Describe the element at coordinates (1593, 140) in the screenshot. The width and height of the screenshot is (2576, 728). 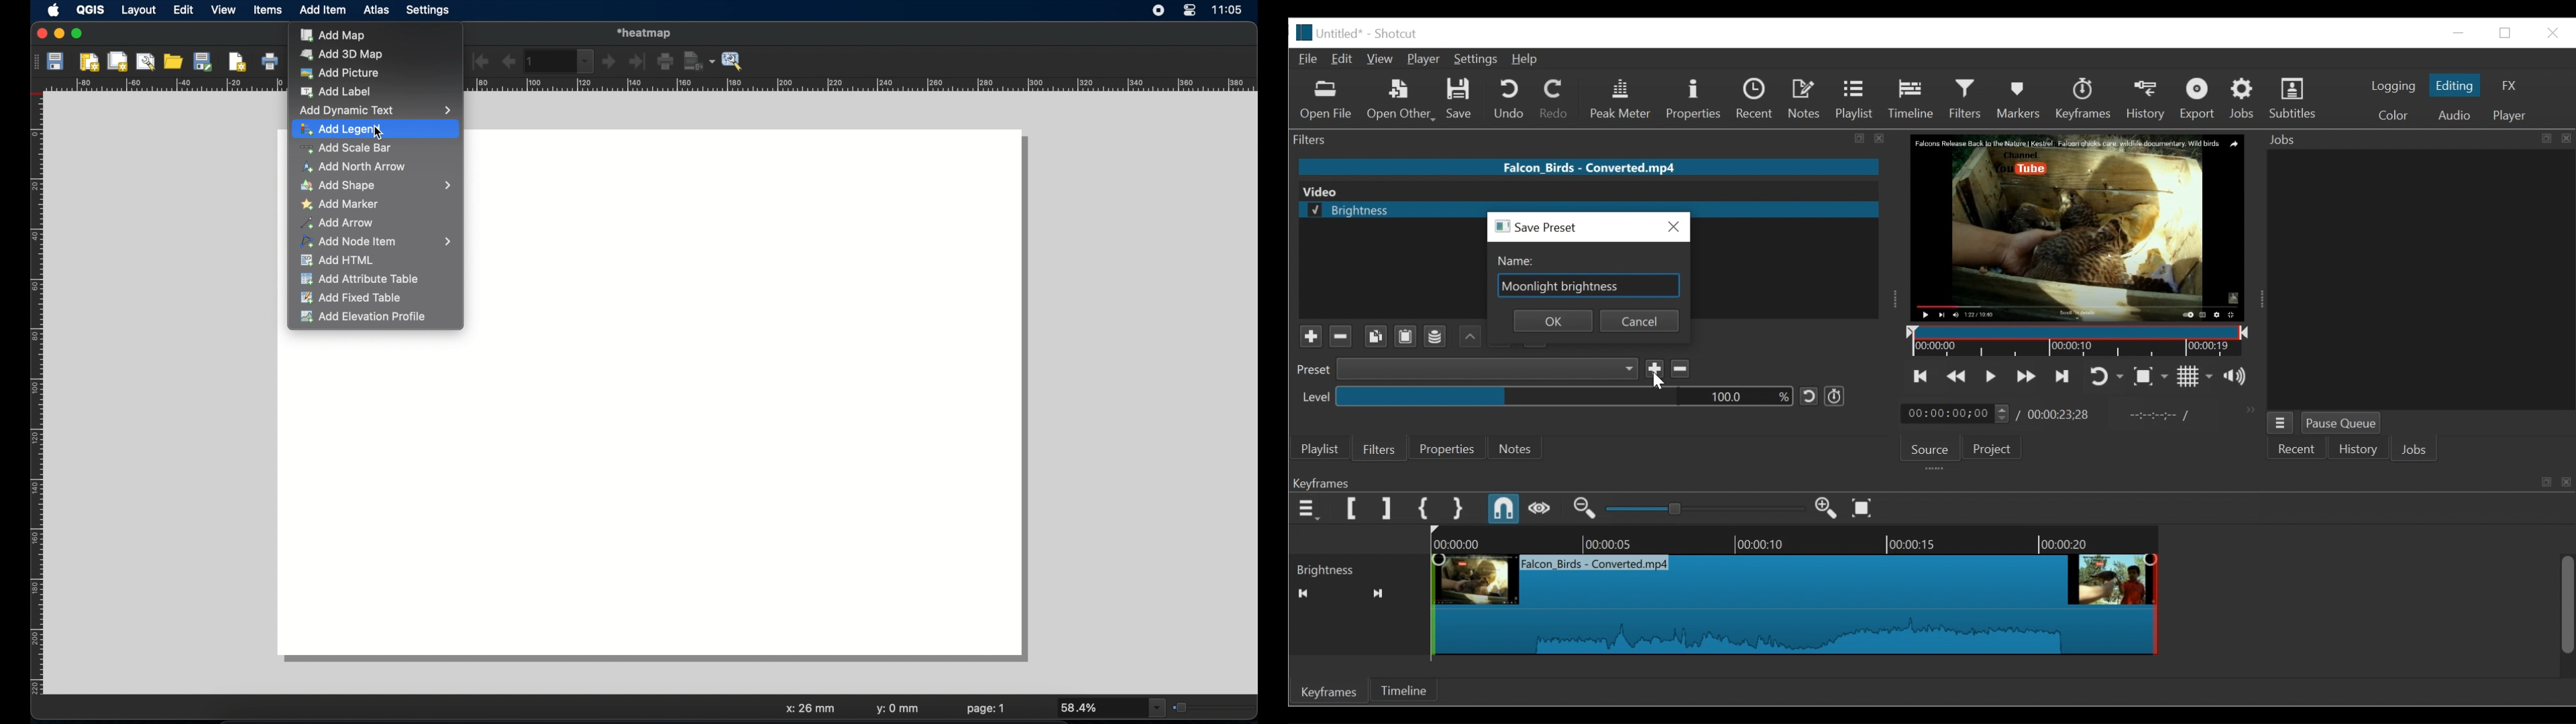
I see `Filters Panel` at that location.